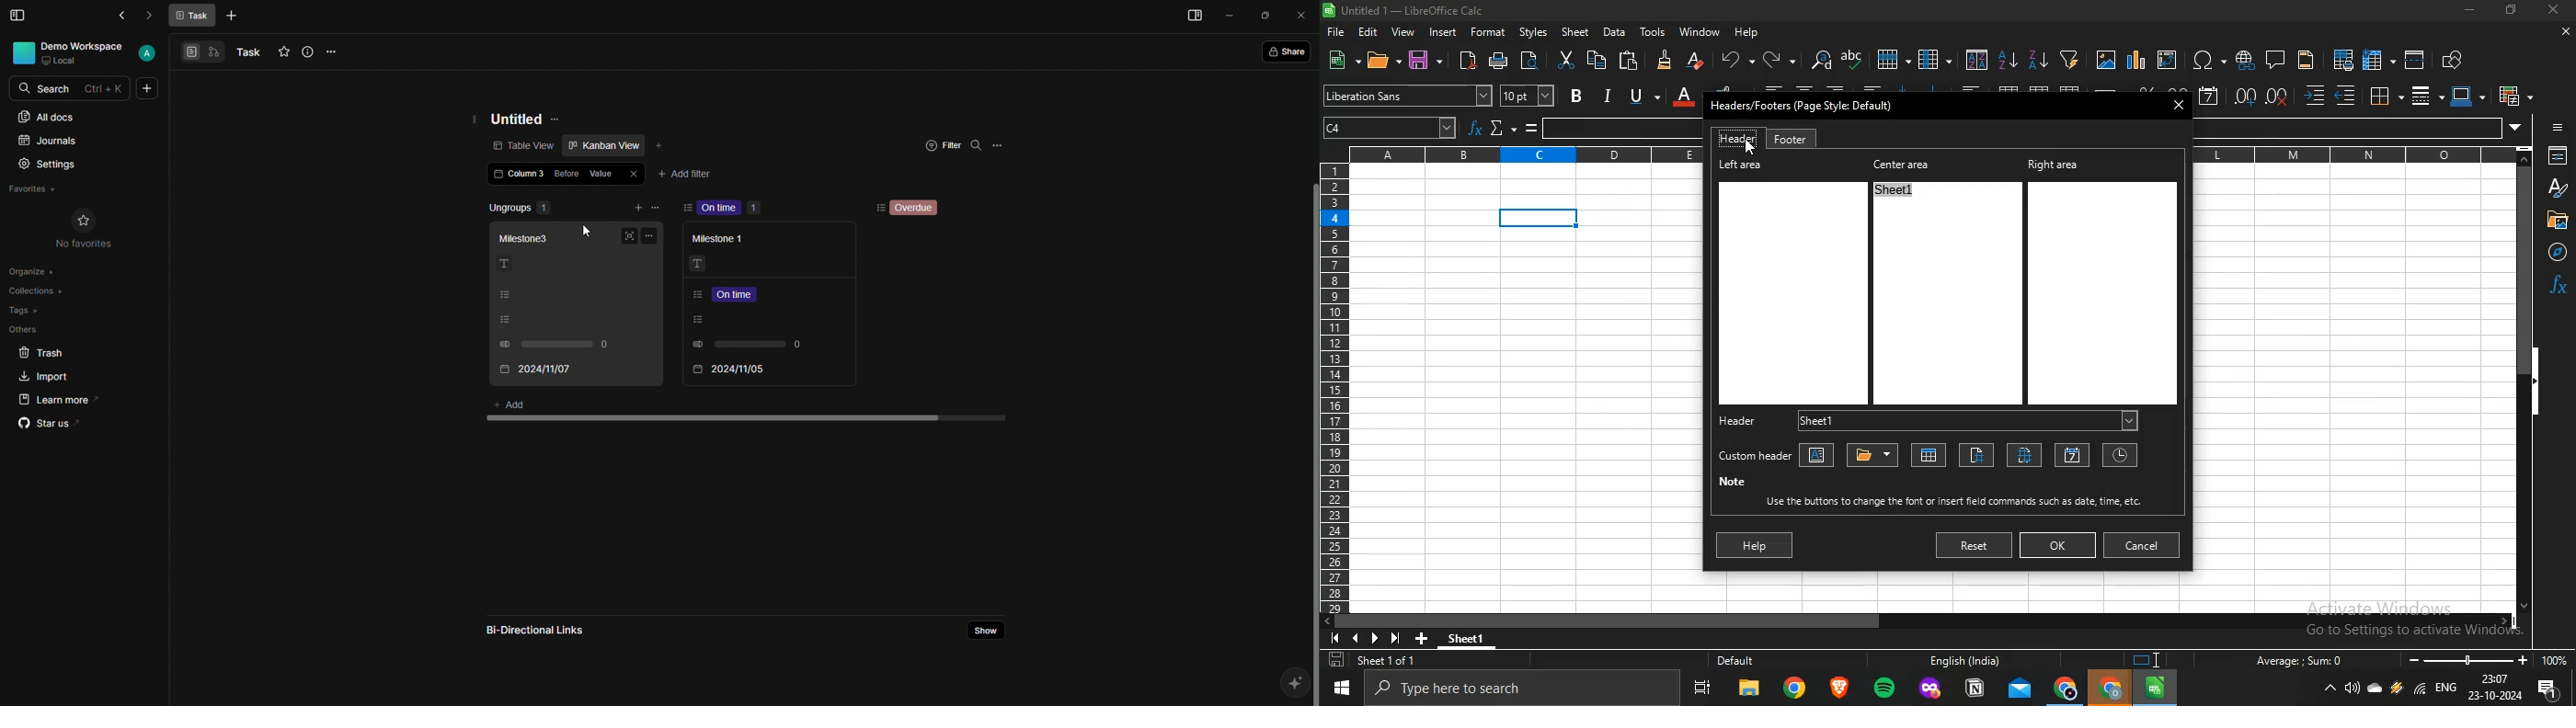 The image size is (2576, 728). I want to click on export directly as pdf, so click(1465, 60).